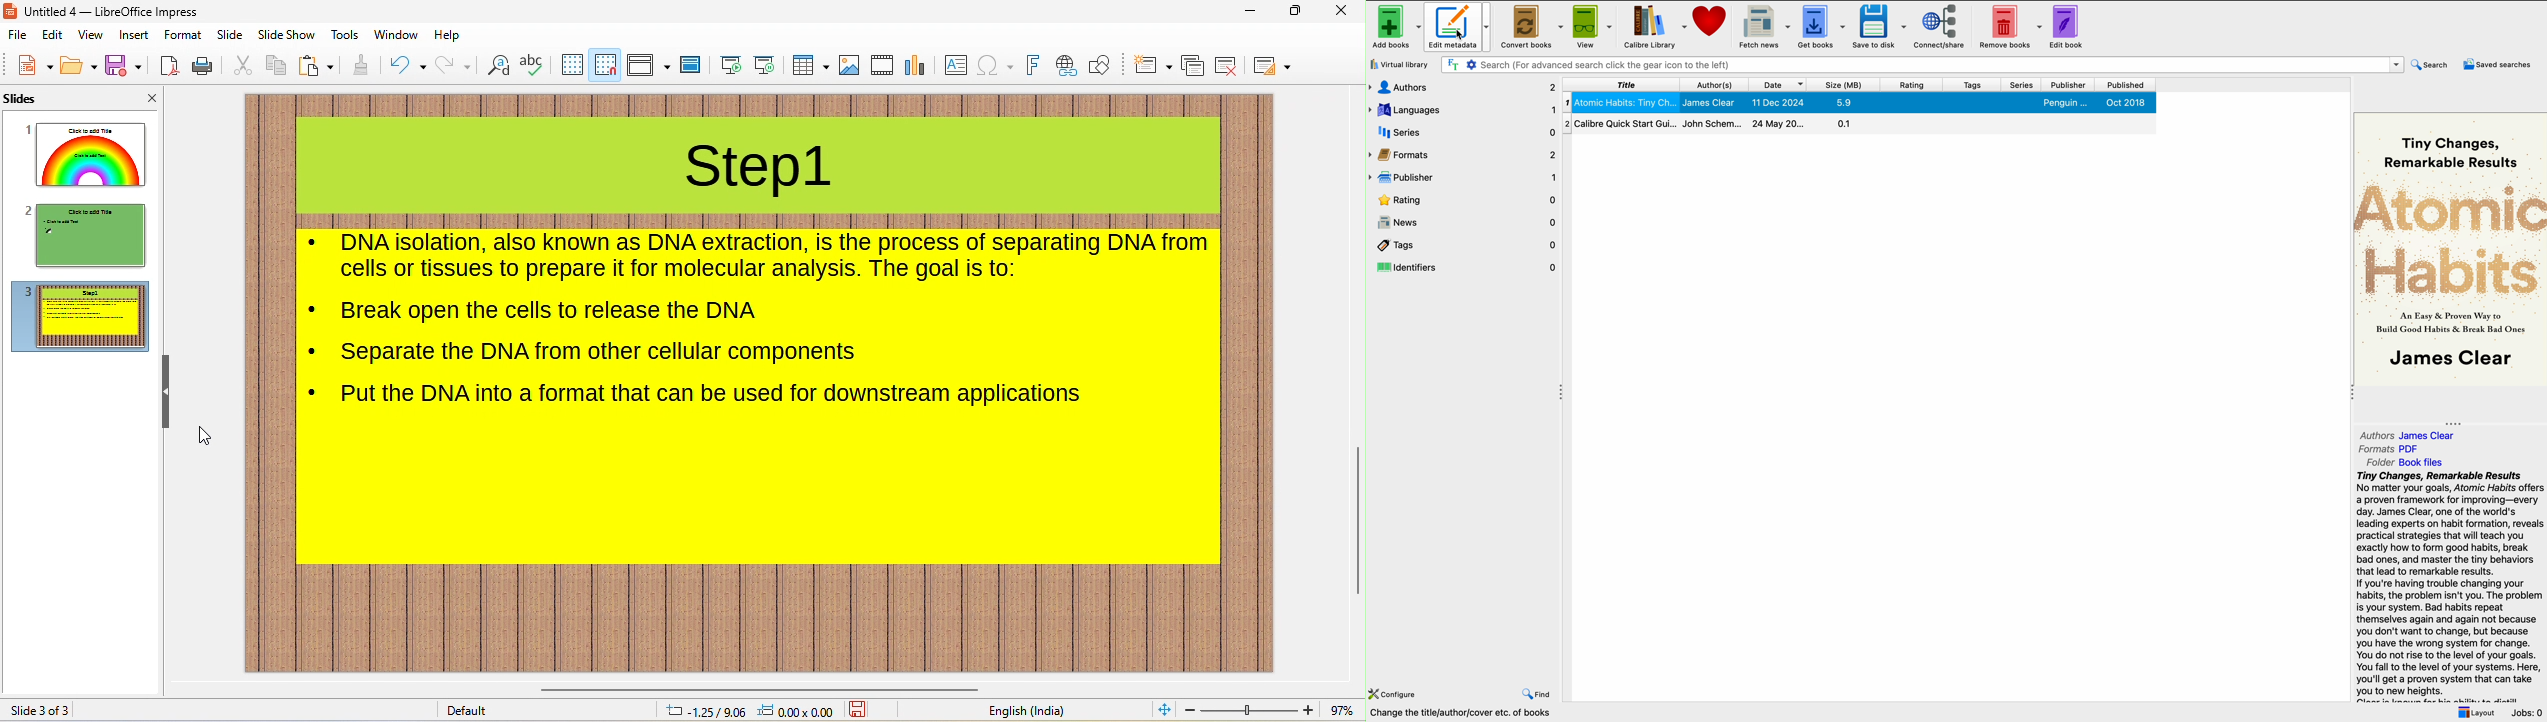  What do you see at coordinates (1395, 695) in the screenshot?
I see `configure` at bounding box center [1395, 695].